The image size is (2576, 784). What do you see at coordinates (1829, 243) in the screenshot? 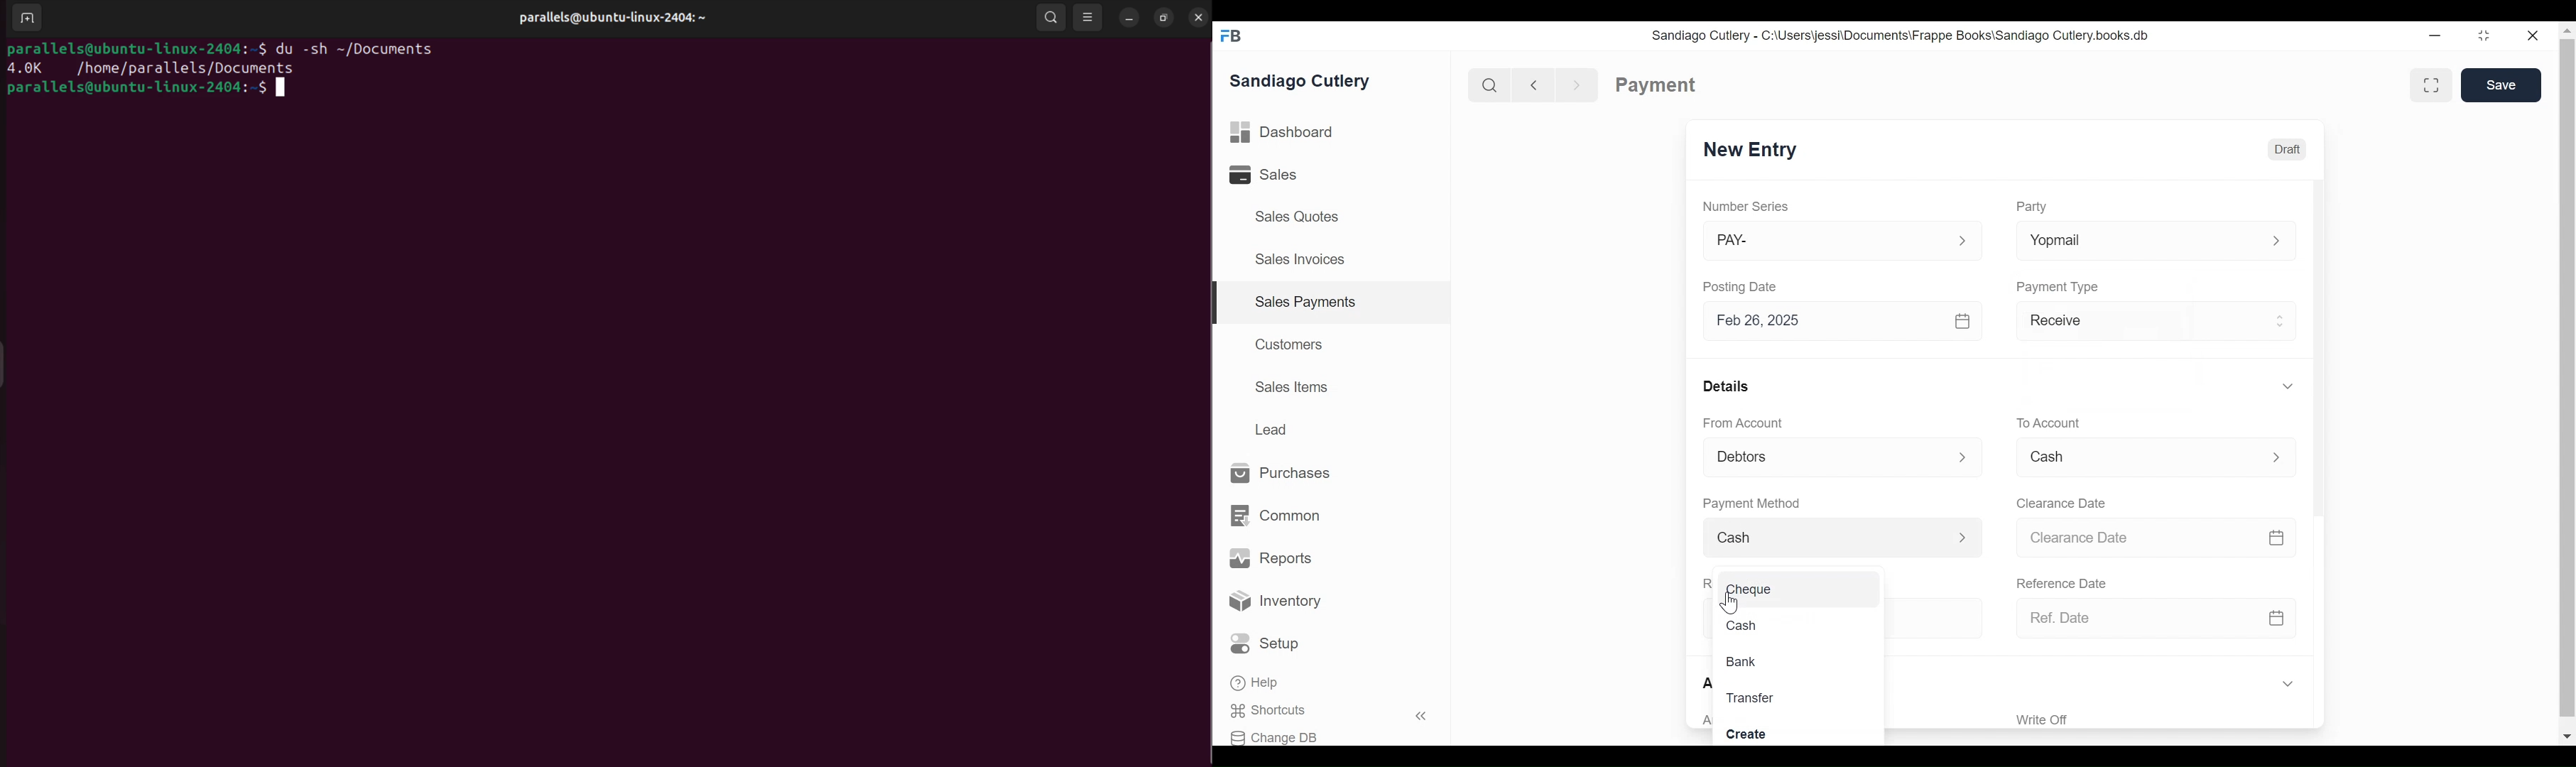
I see `PAY-` at bounding box center [1829, 243].